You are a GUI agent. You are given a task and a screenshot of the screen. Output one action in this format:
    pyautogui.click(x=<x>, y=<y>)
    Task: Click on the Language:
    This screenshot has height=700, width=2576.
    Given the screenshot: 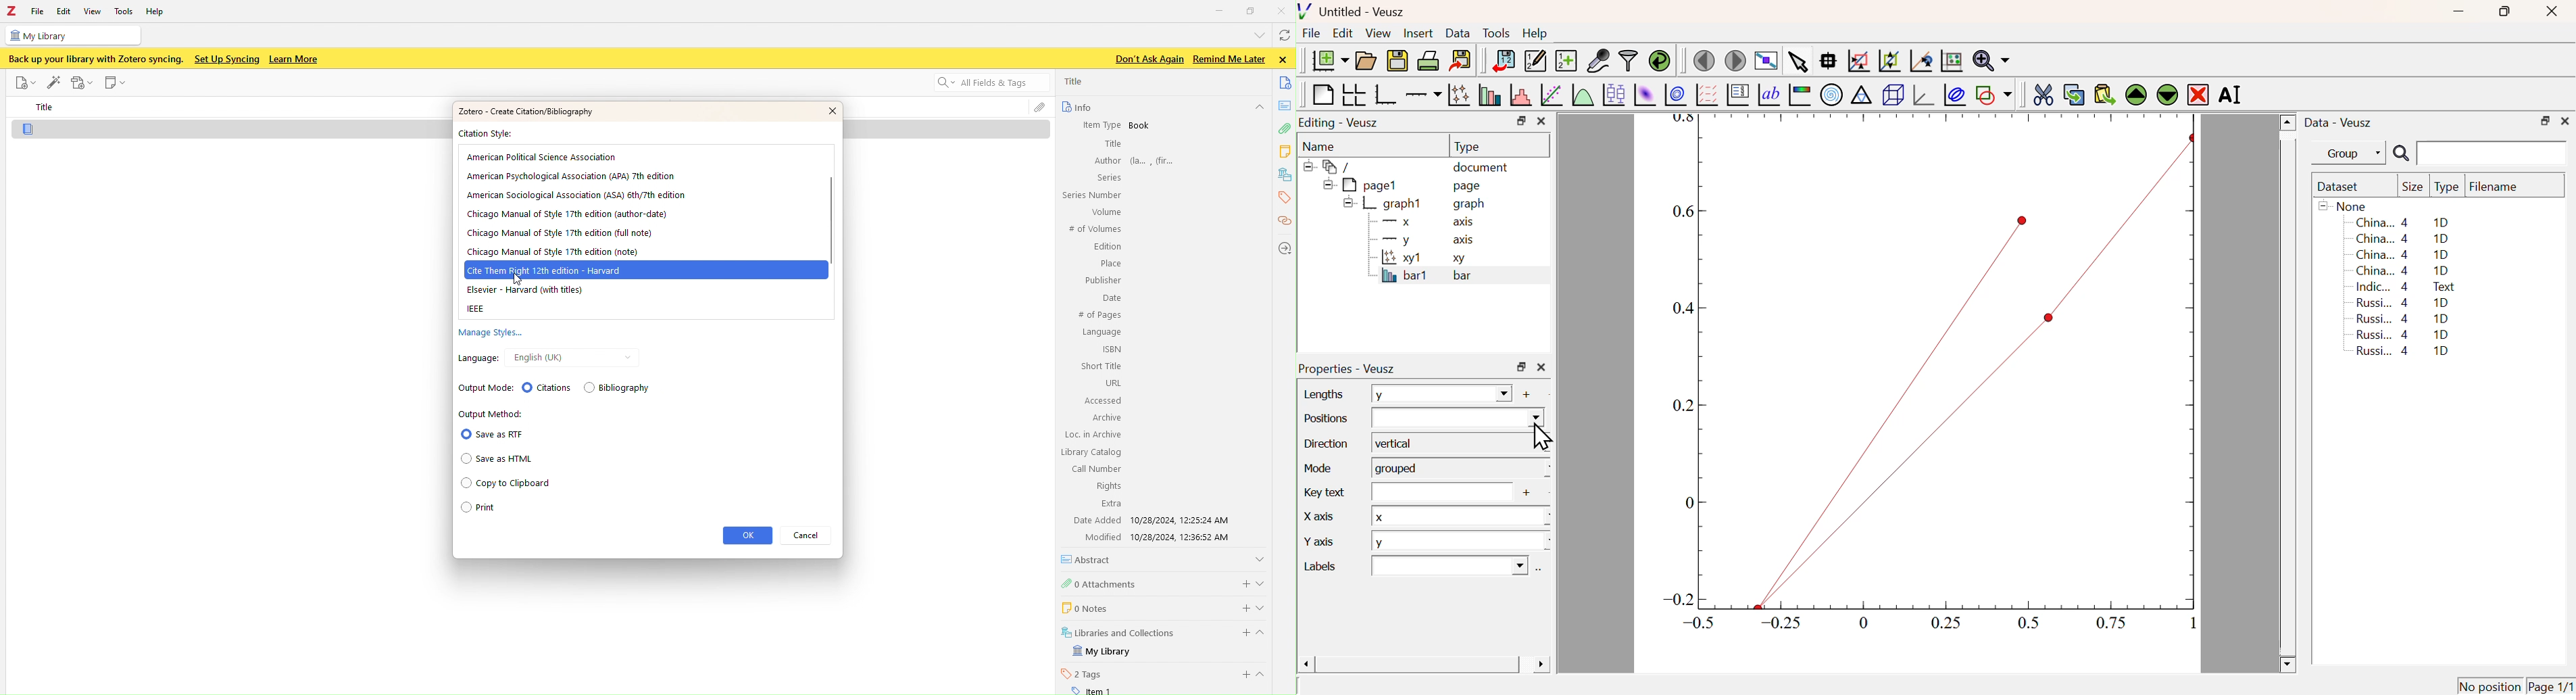 What is the action you would take?
    pyautogui.click(x=476, y=358)
    